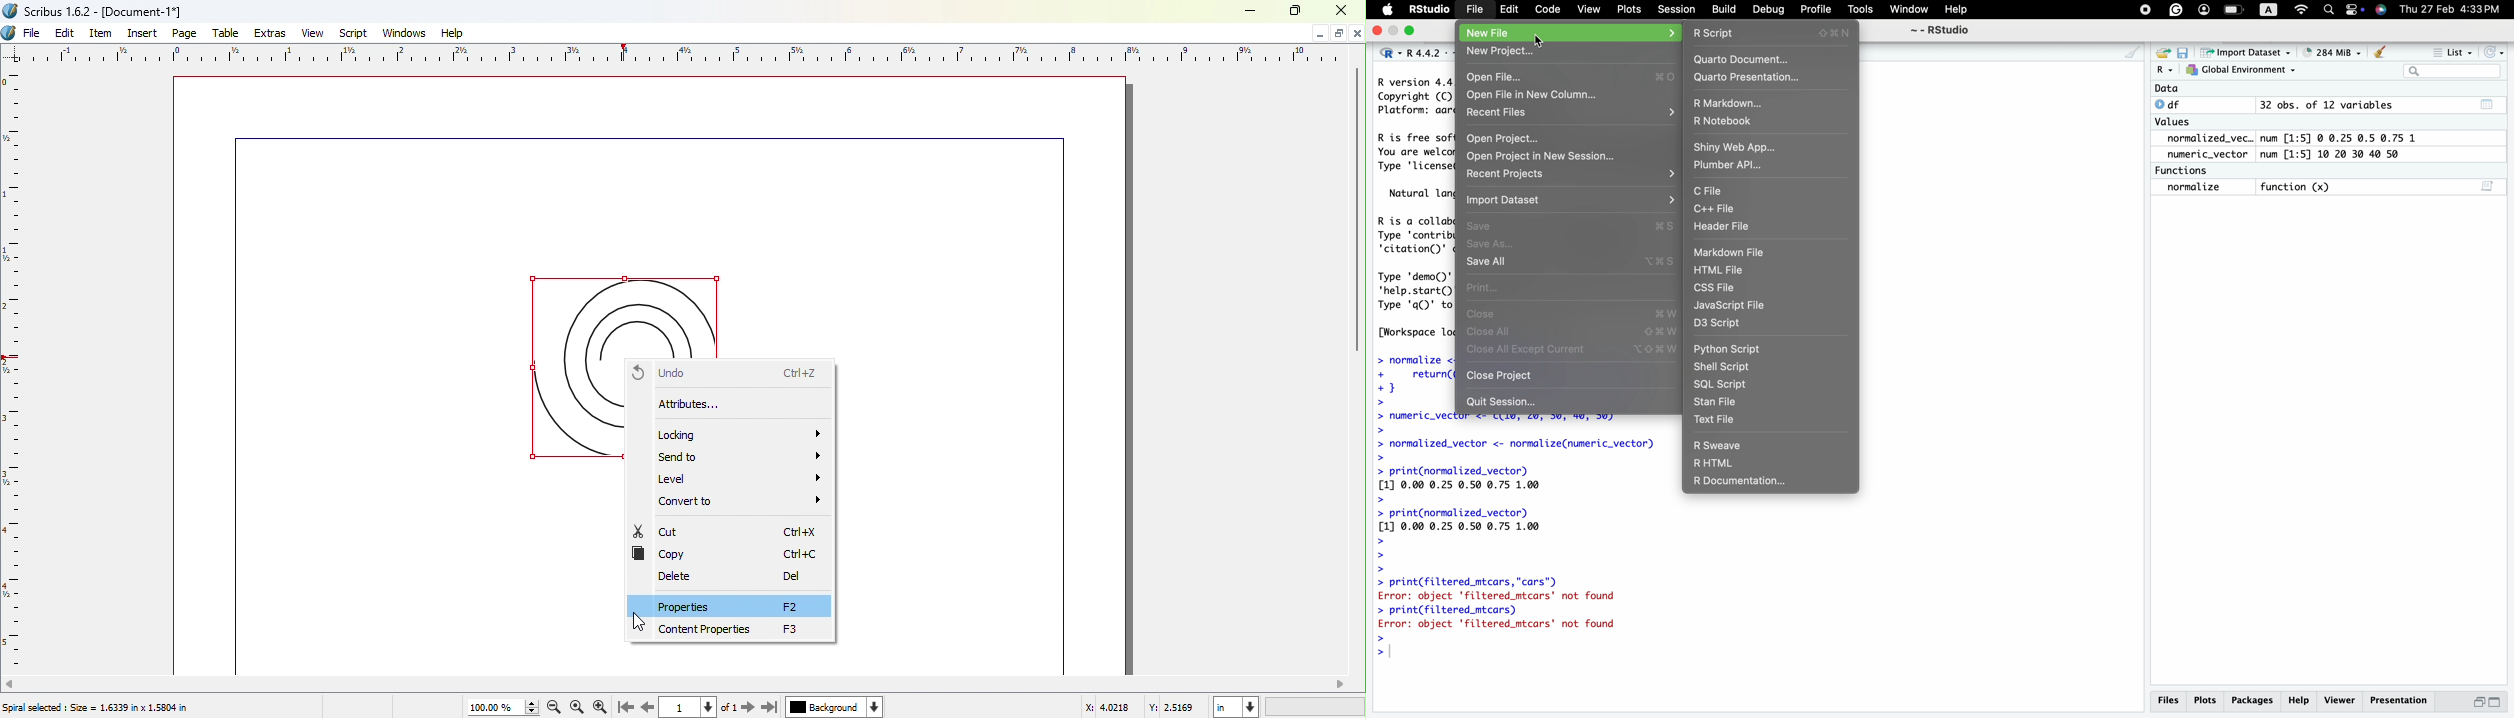 The width and height of the screenshot is (2520, 728). What do you see at coordinates (1707, 191) in the screenshot?
I see `CFile` at bounding box center [1707, 191].